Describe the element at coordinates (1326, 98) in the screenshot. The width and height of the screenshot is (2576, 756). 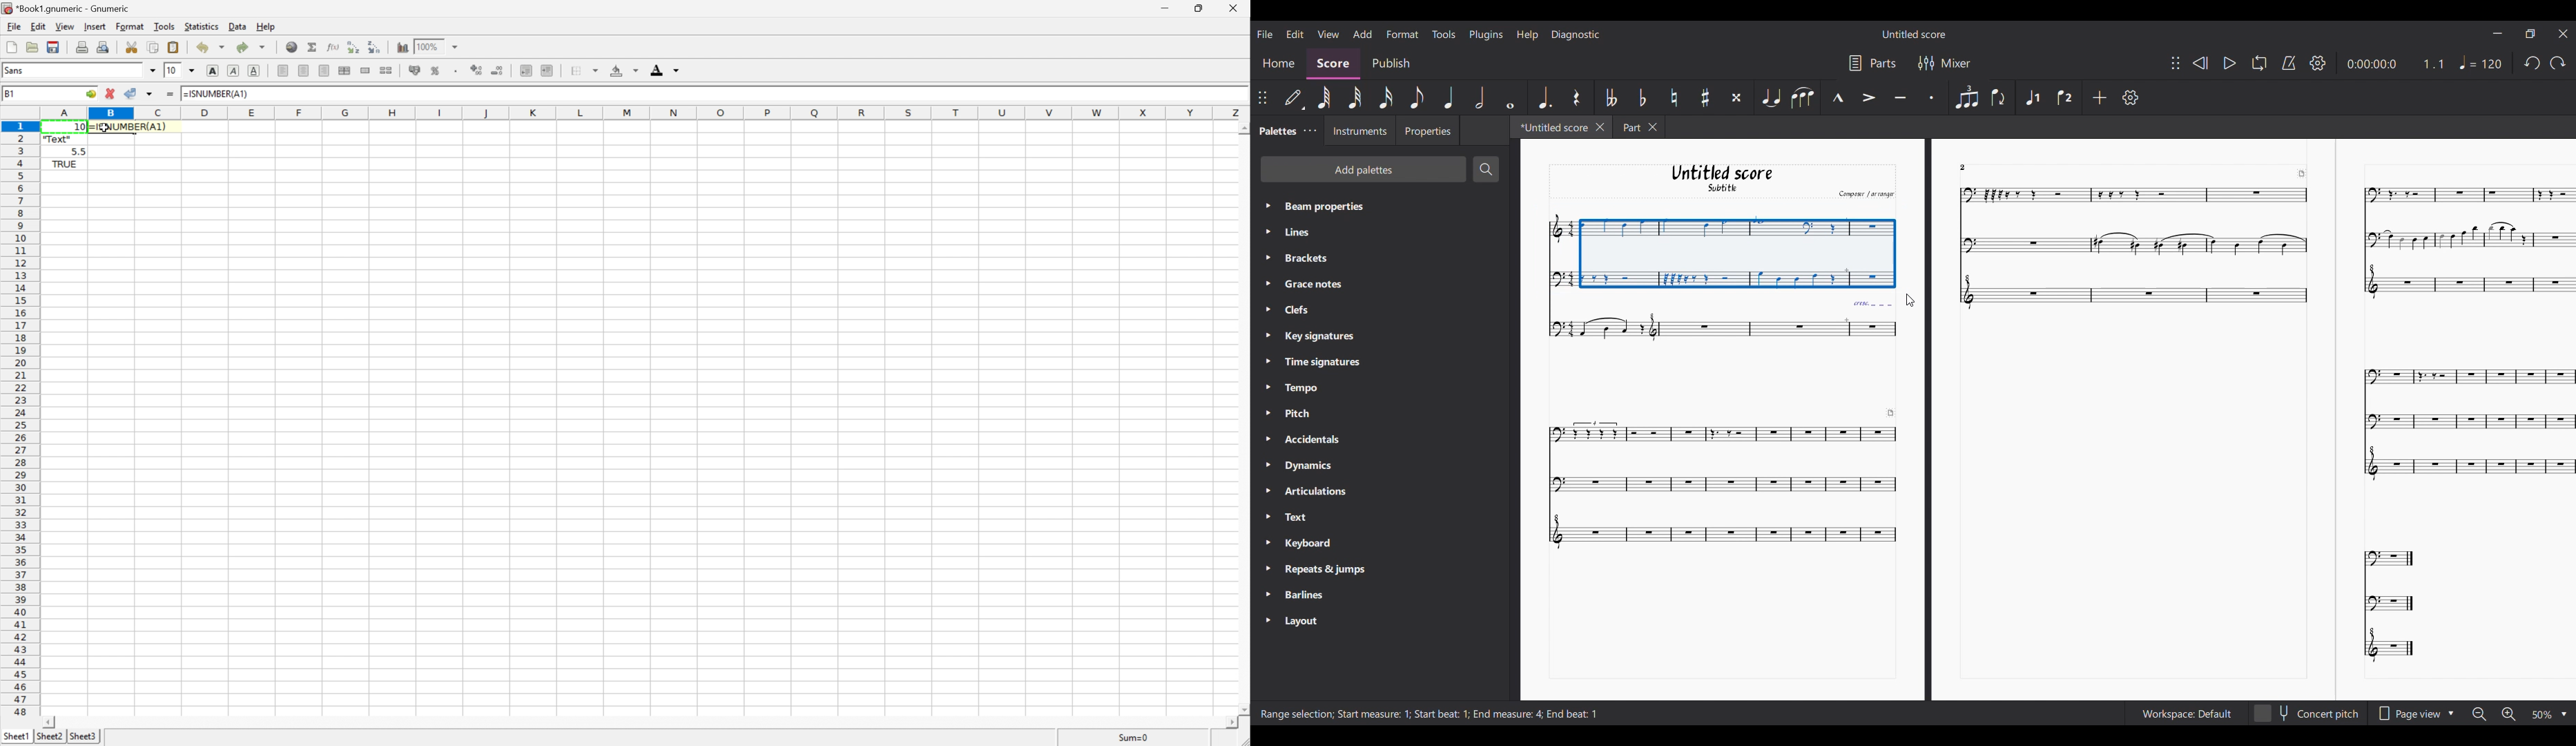
I see `64th note` at that location.